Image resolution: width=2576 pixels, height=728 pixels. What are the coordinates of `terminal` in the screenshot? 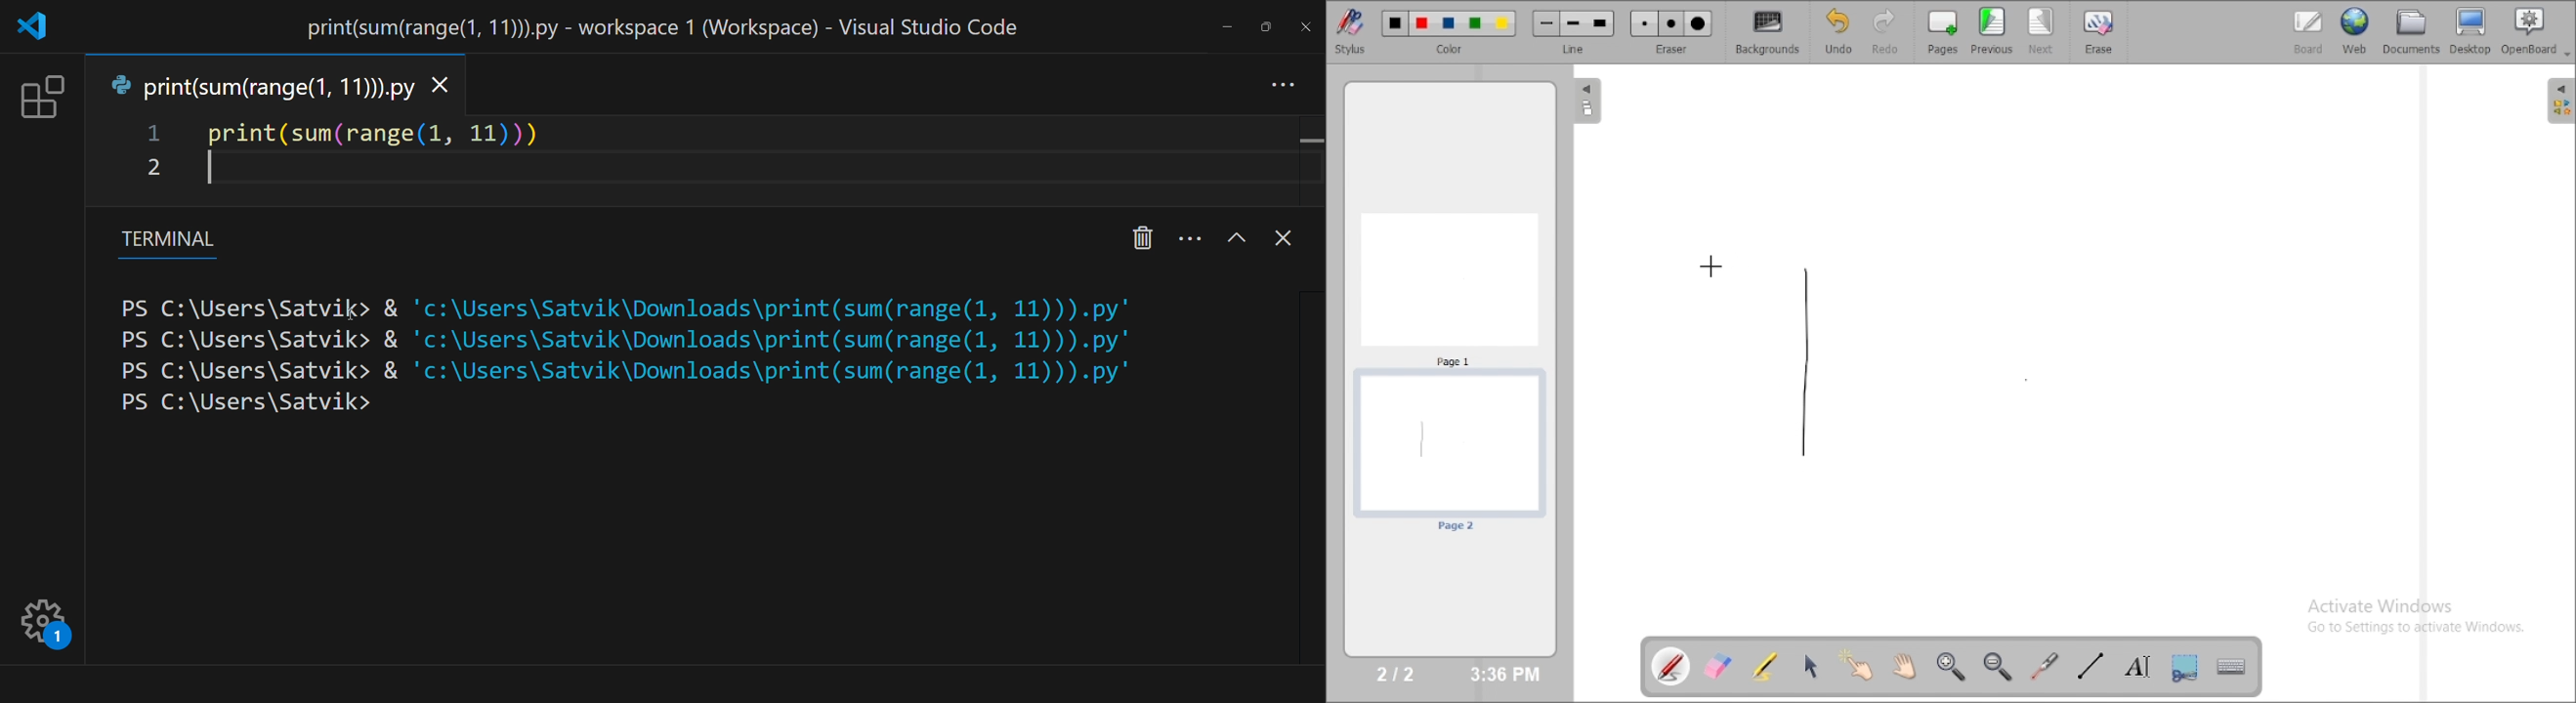 It's located at (162, 244).